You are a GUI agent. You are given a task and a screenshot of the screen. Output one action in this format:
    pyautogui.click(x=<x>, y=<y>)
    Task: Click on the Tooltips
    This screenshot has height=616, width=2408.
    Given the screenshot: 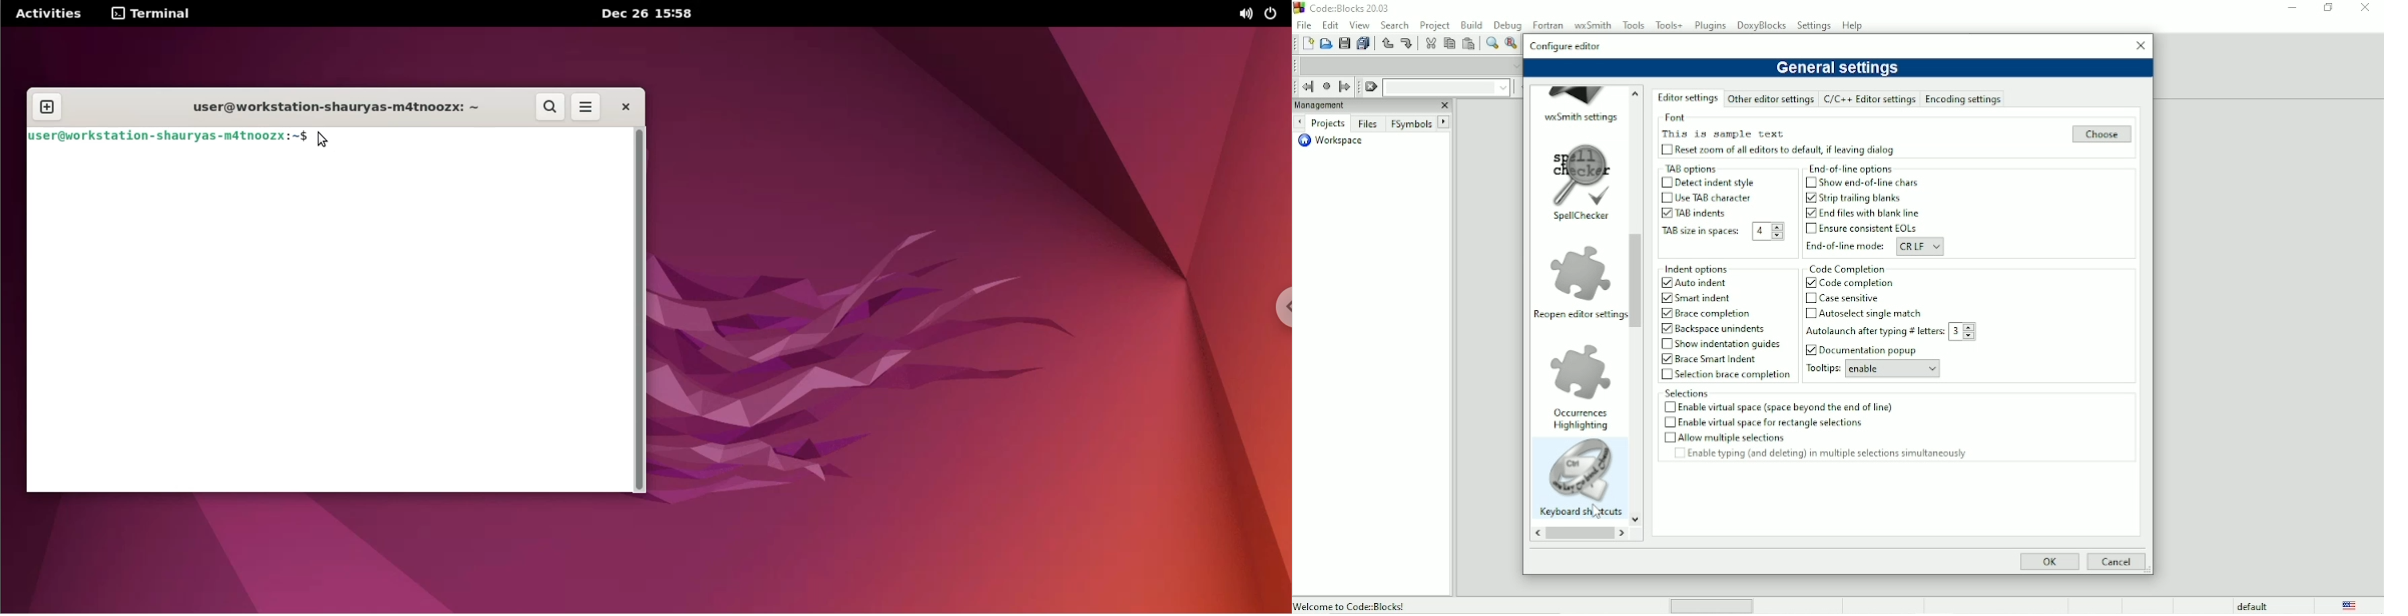 What is the action you would take?
    pyautogui.click(x=1822, y=369)
    